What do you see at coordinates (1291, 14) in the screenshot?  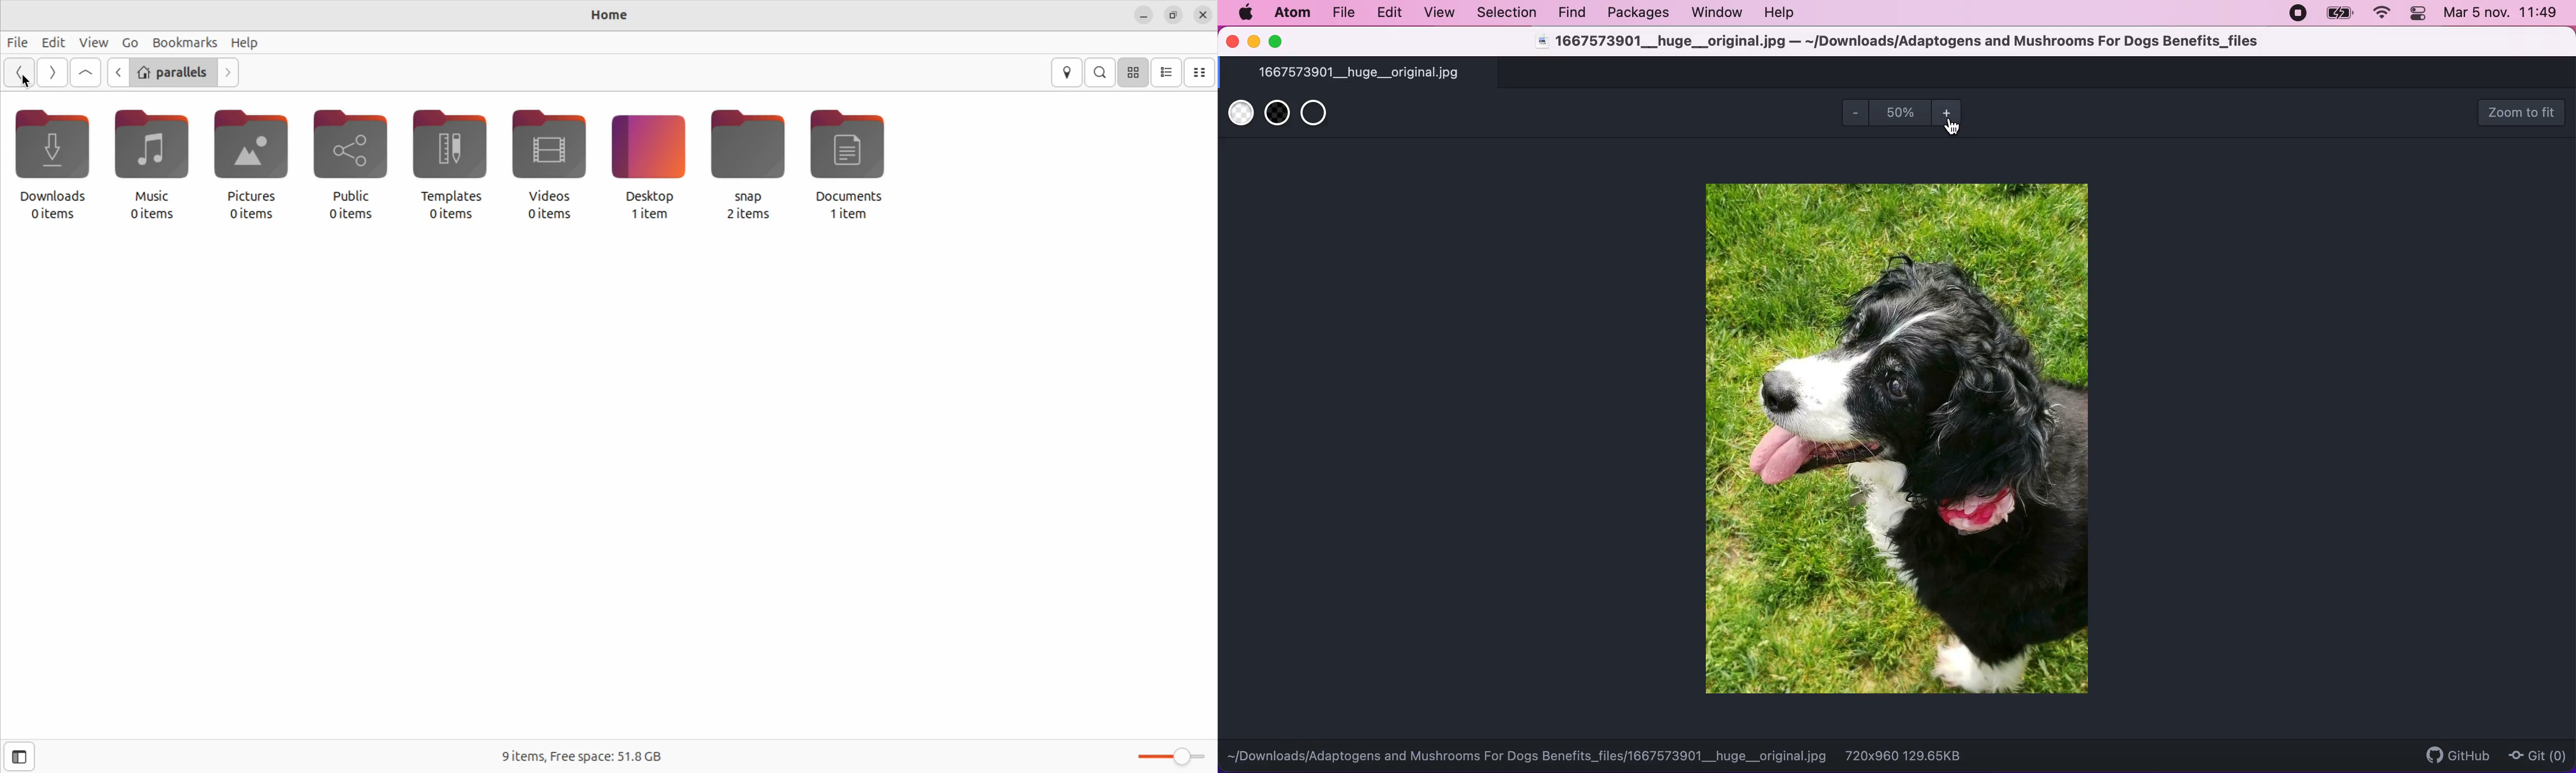 I see `atom` at bounding box center [1291, 14].